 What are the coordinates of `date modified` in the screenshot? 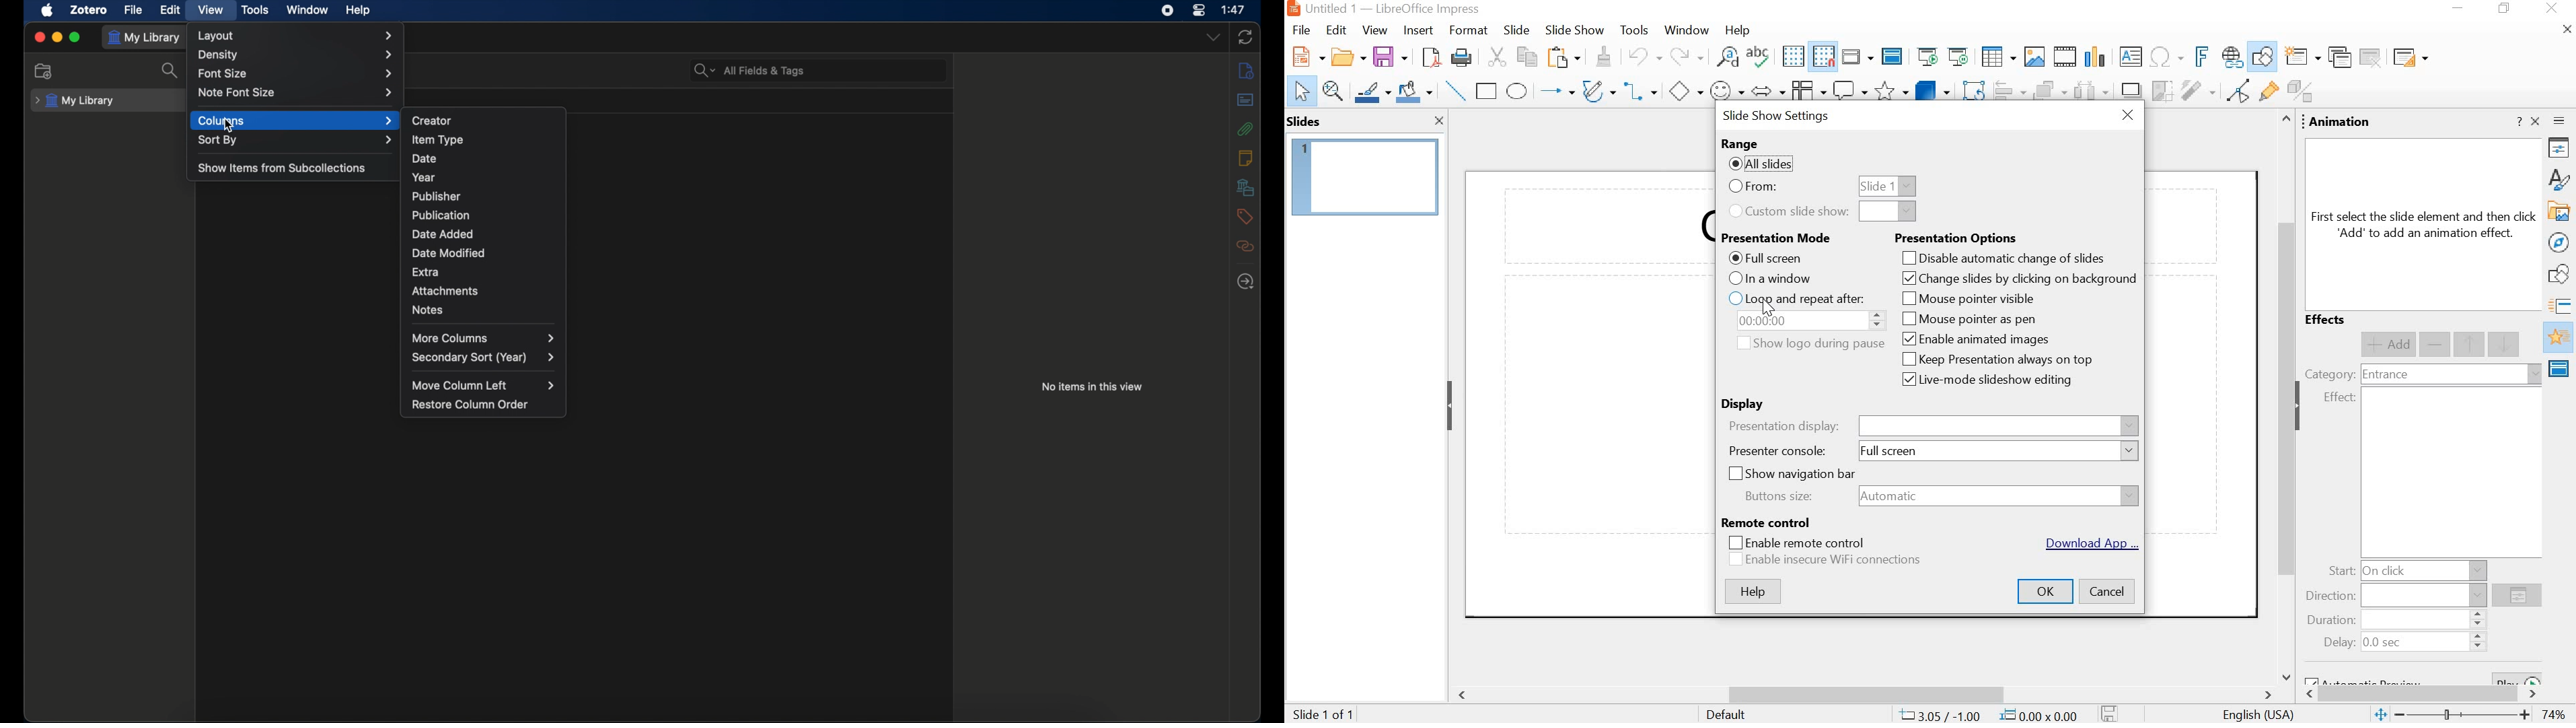 It's located at (450, 252).